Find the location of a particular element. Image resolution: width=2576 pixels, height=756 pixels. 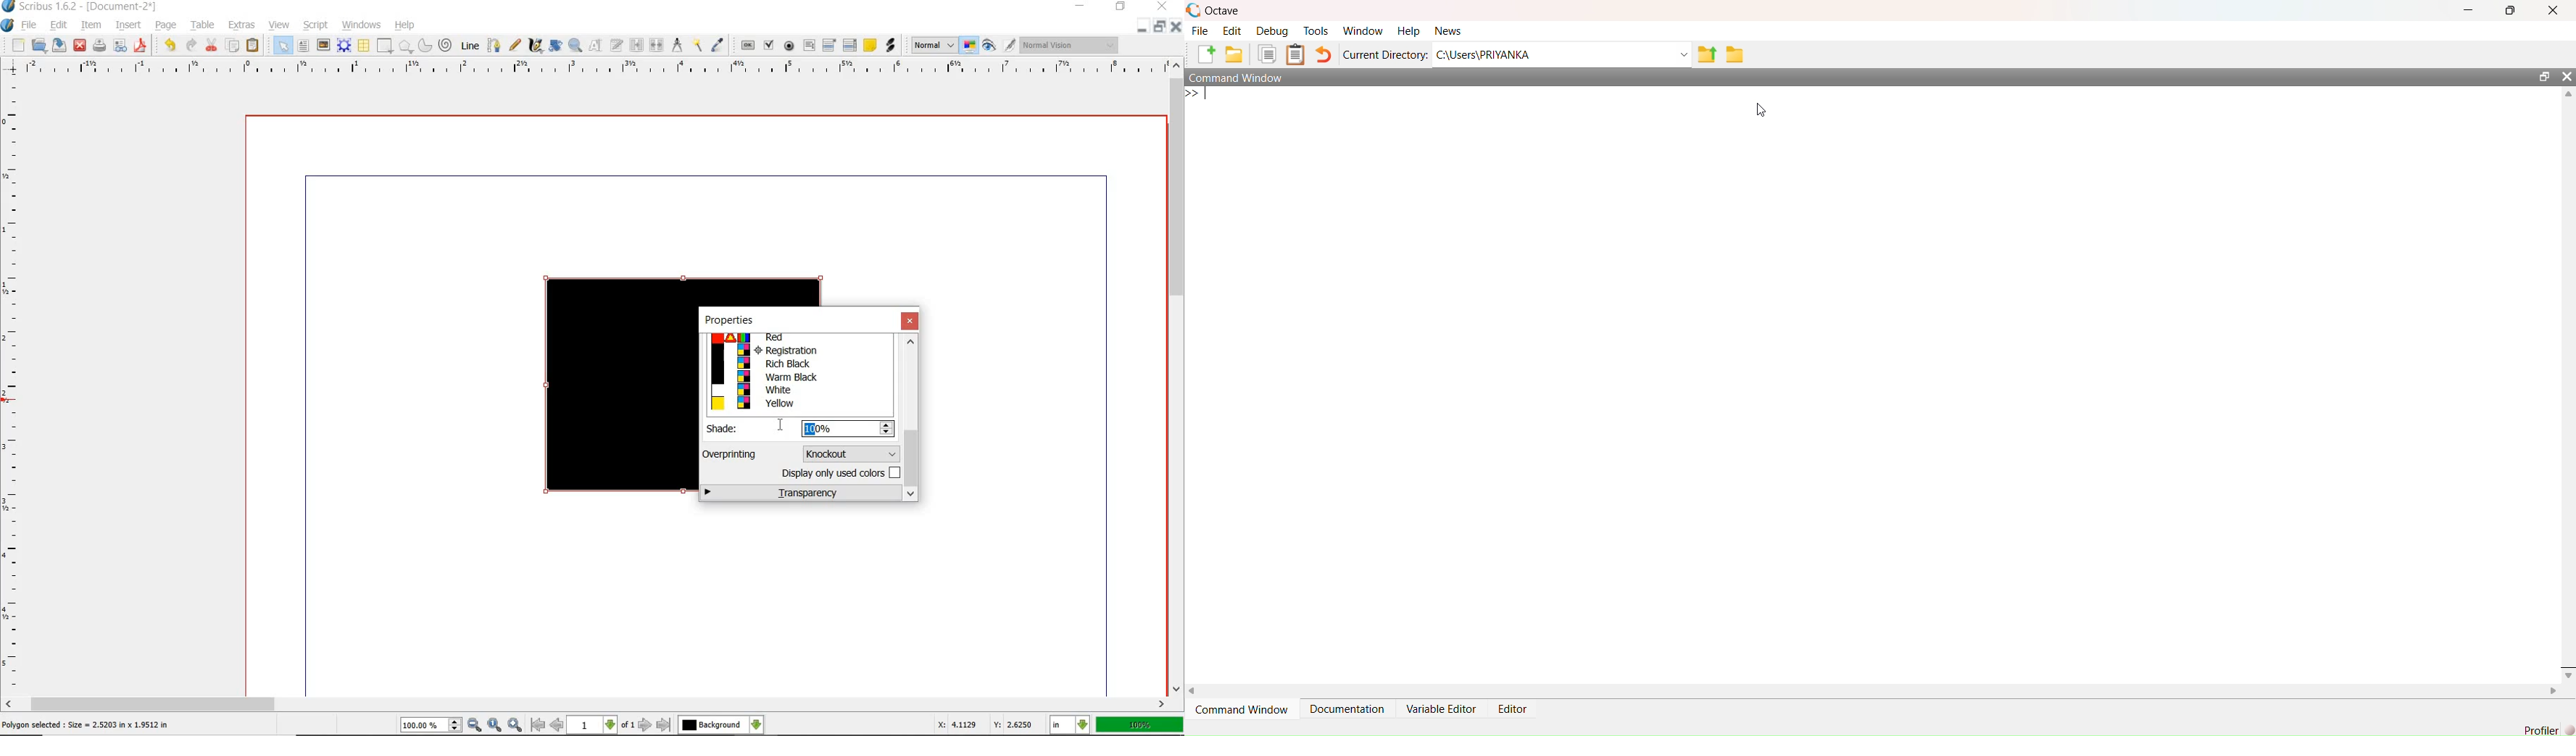

select current page is located at coordinates (601, 725).